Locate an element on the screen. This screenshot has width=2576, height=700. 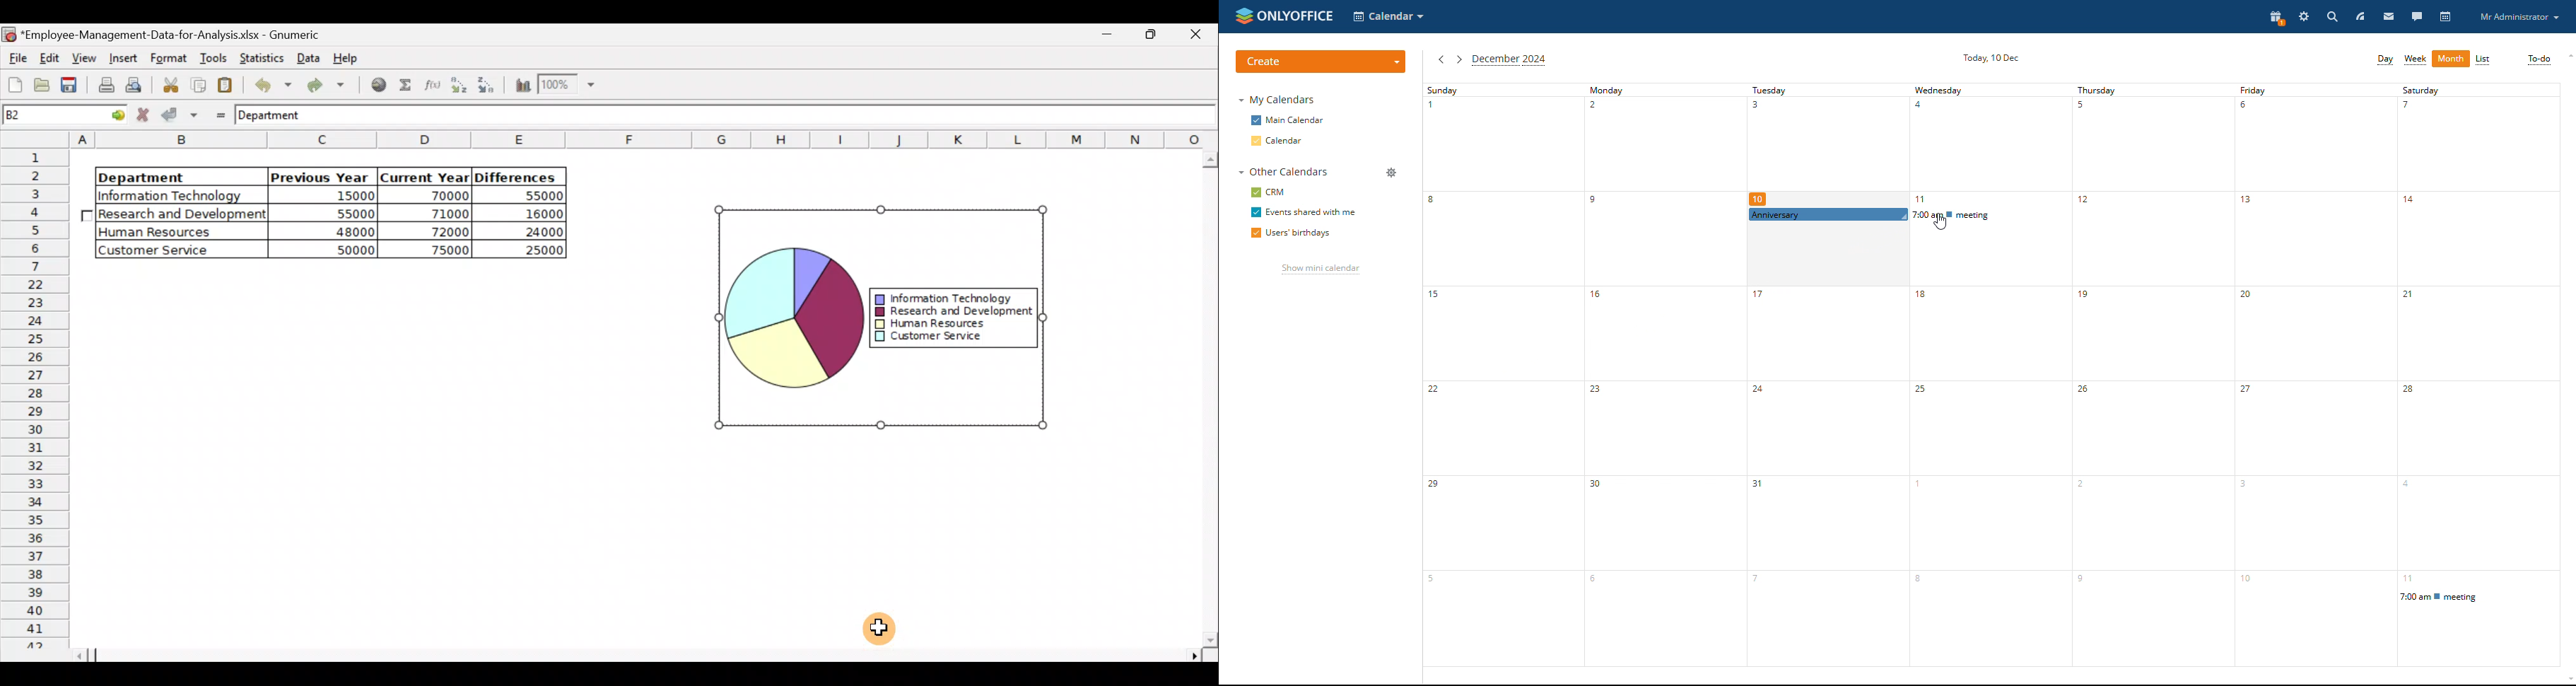
Sort in Ascending order is located at coordinates (458, 84).